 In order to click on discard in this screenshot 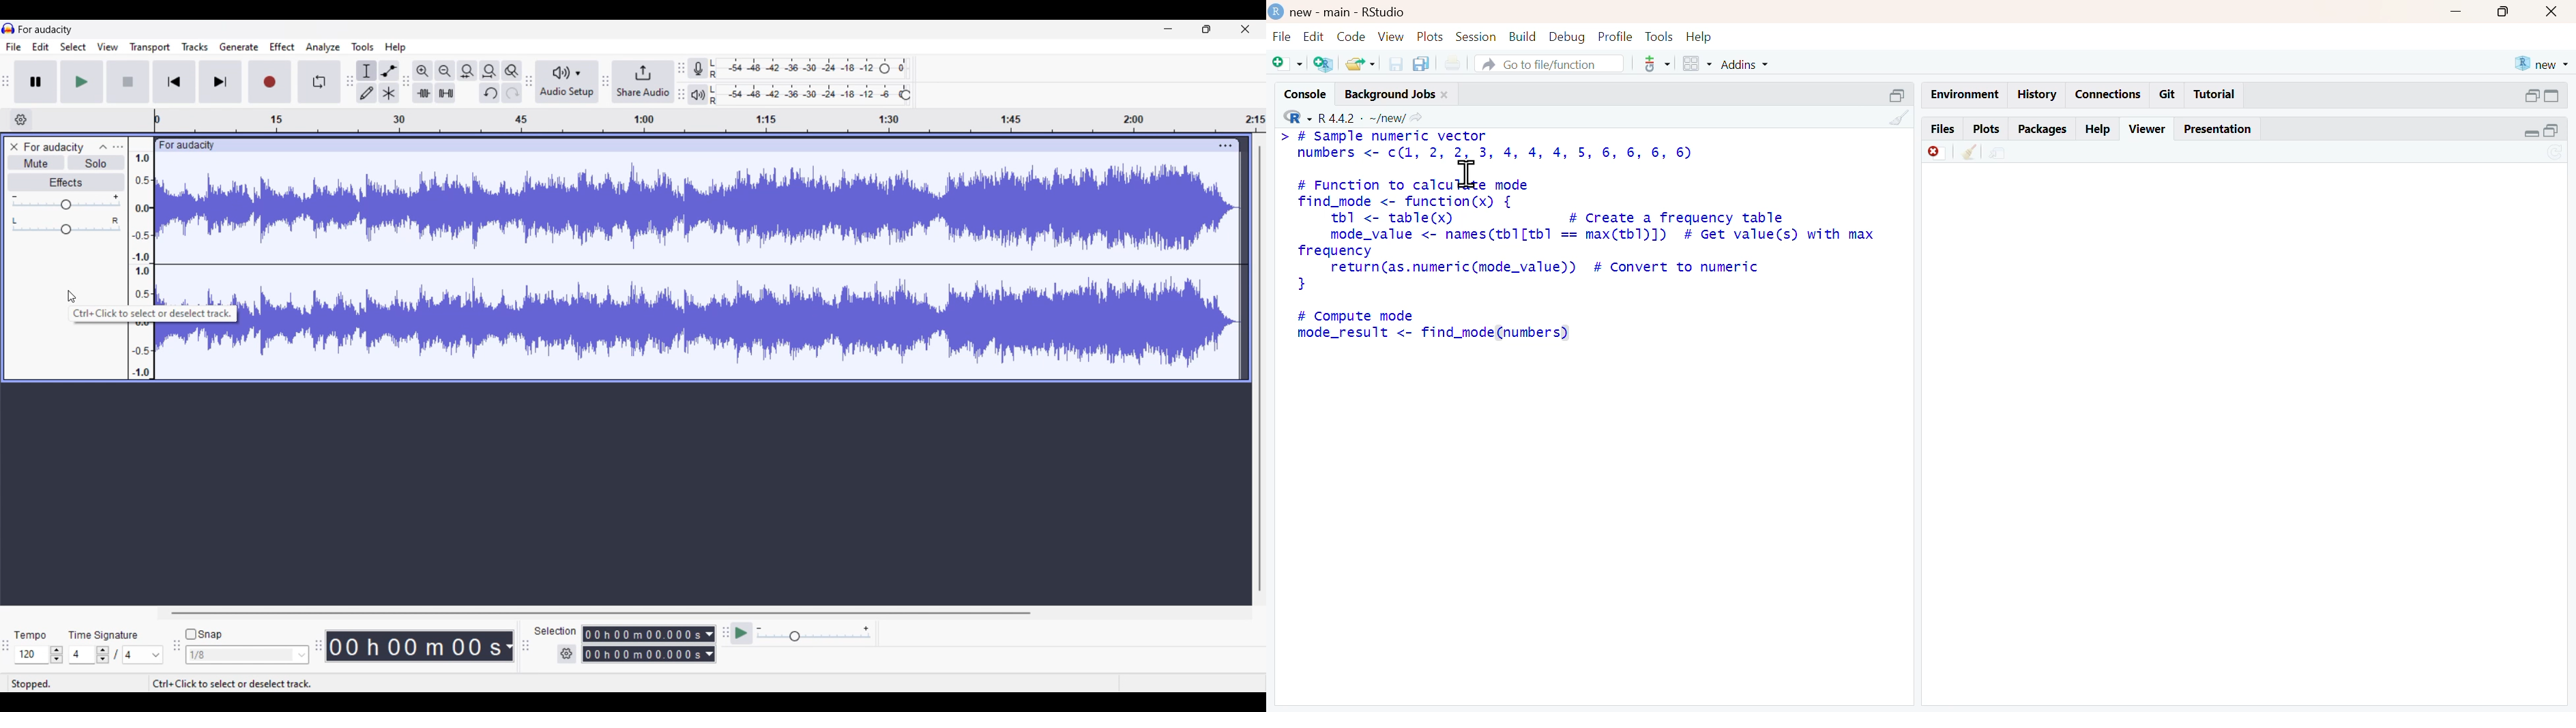, I will do `click(1937, 153)`.